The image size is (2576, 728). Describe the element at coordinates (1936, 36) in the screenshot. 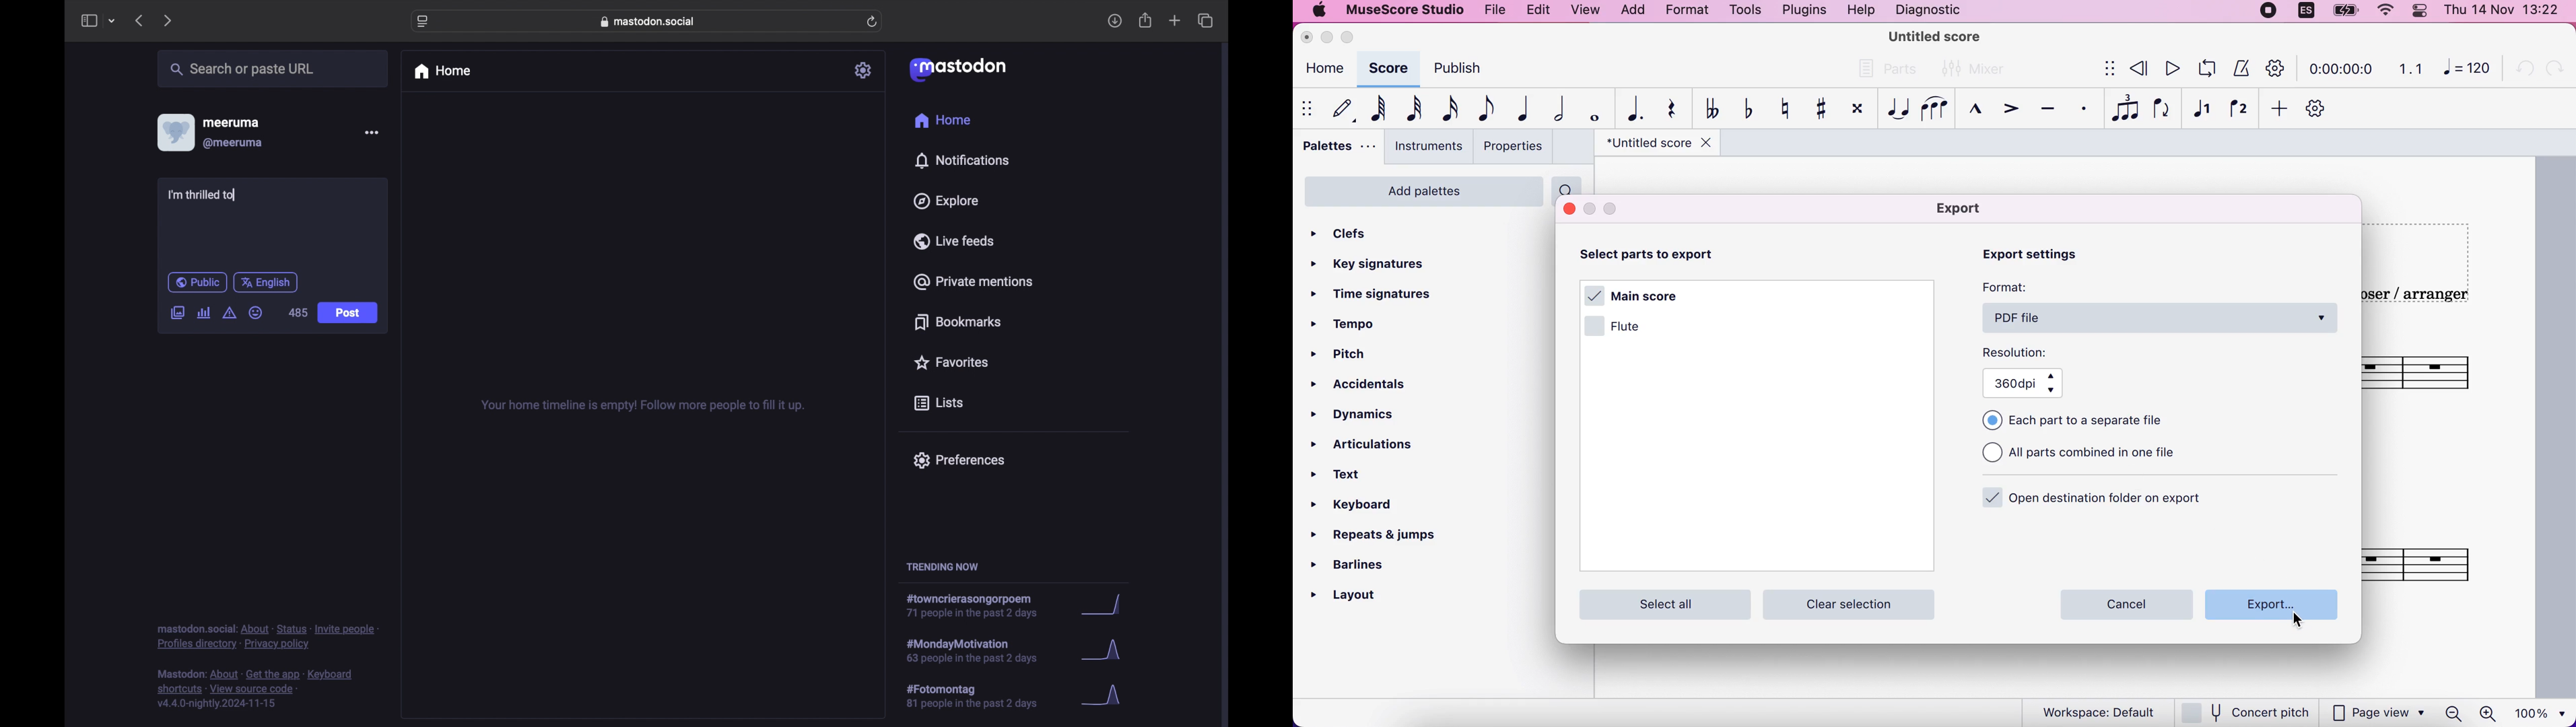

I see `title` at that location.